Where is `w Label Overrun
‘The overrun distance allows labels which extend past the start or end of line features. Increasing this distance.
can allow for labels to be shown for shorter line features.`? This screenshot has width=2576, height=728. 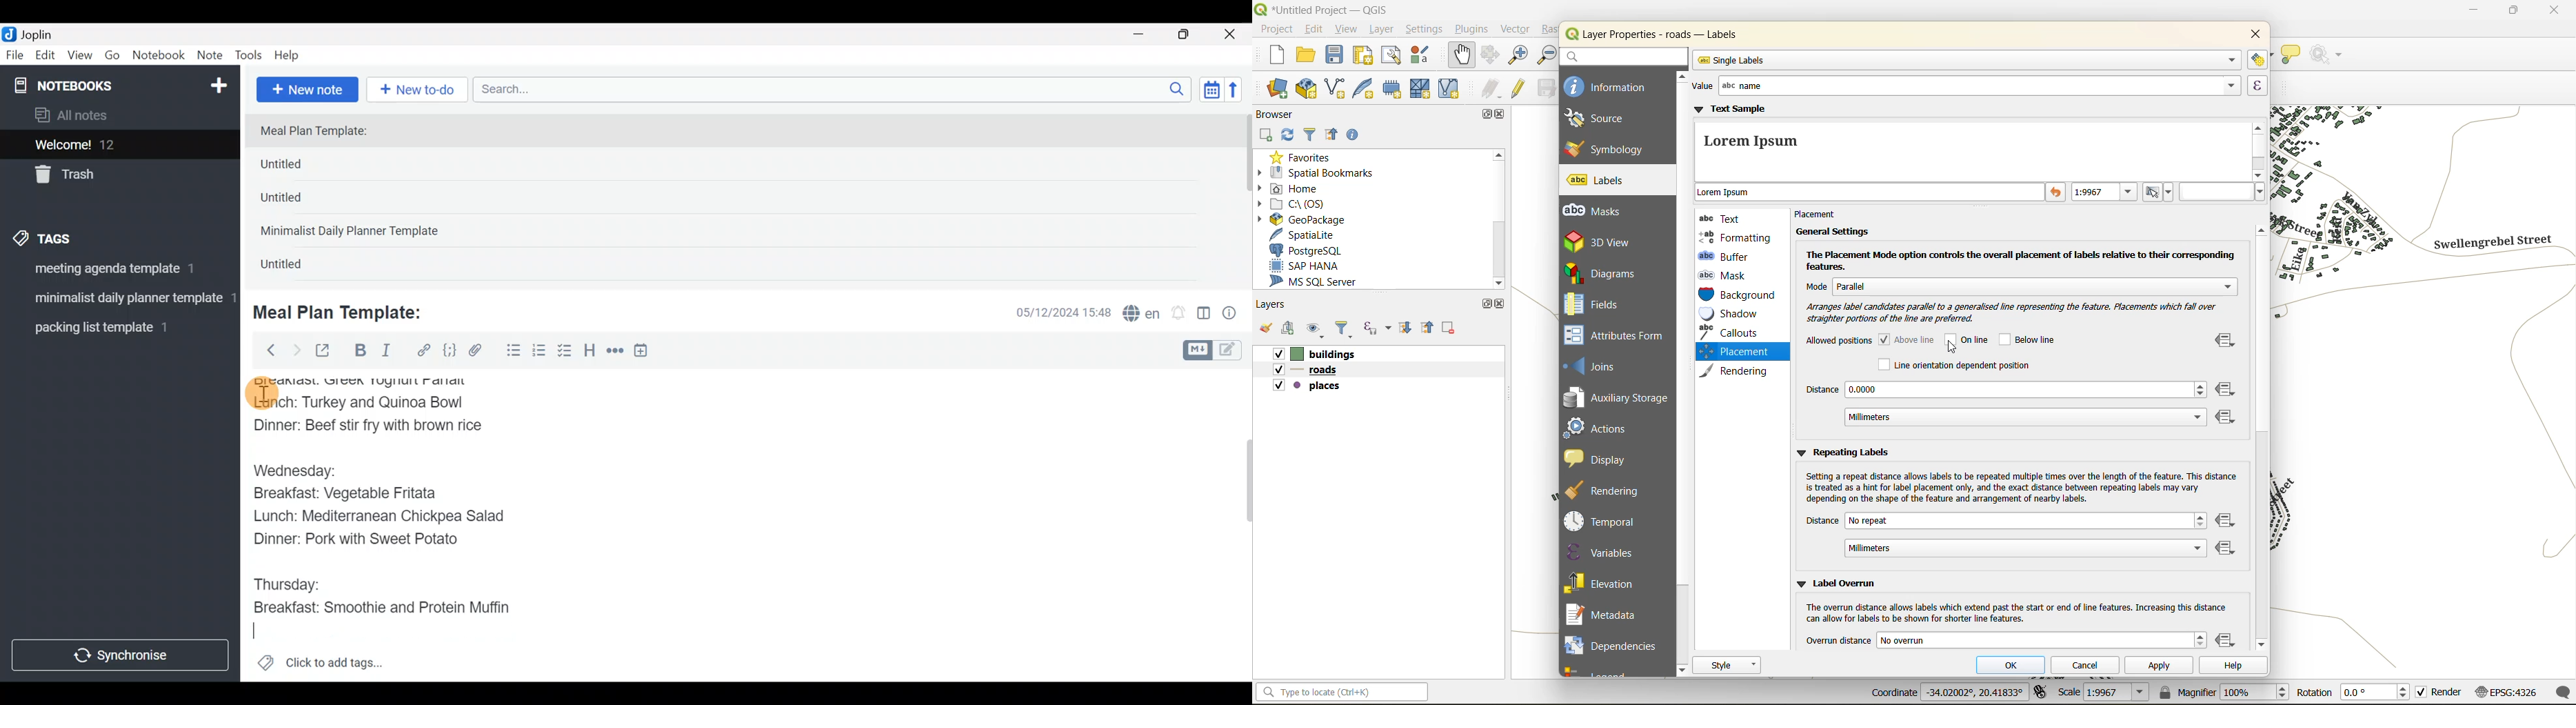 w Label Overrun
‘The overrun distance allows labels which extend past the start or end of line features. Increasing this distance.
can allow for labels to be shown for shorter line features. is located at coordinates (2009, 599).